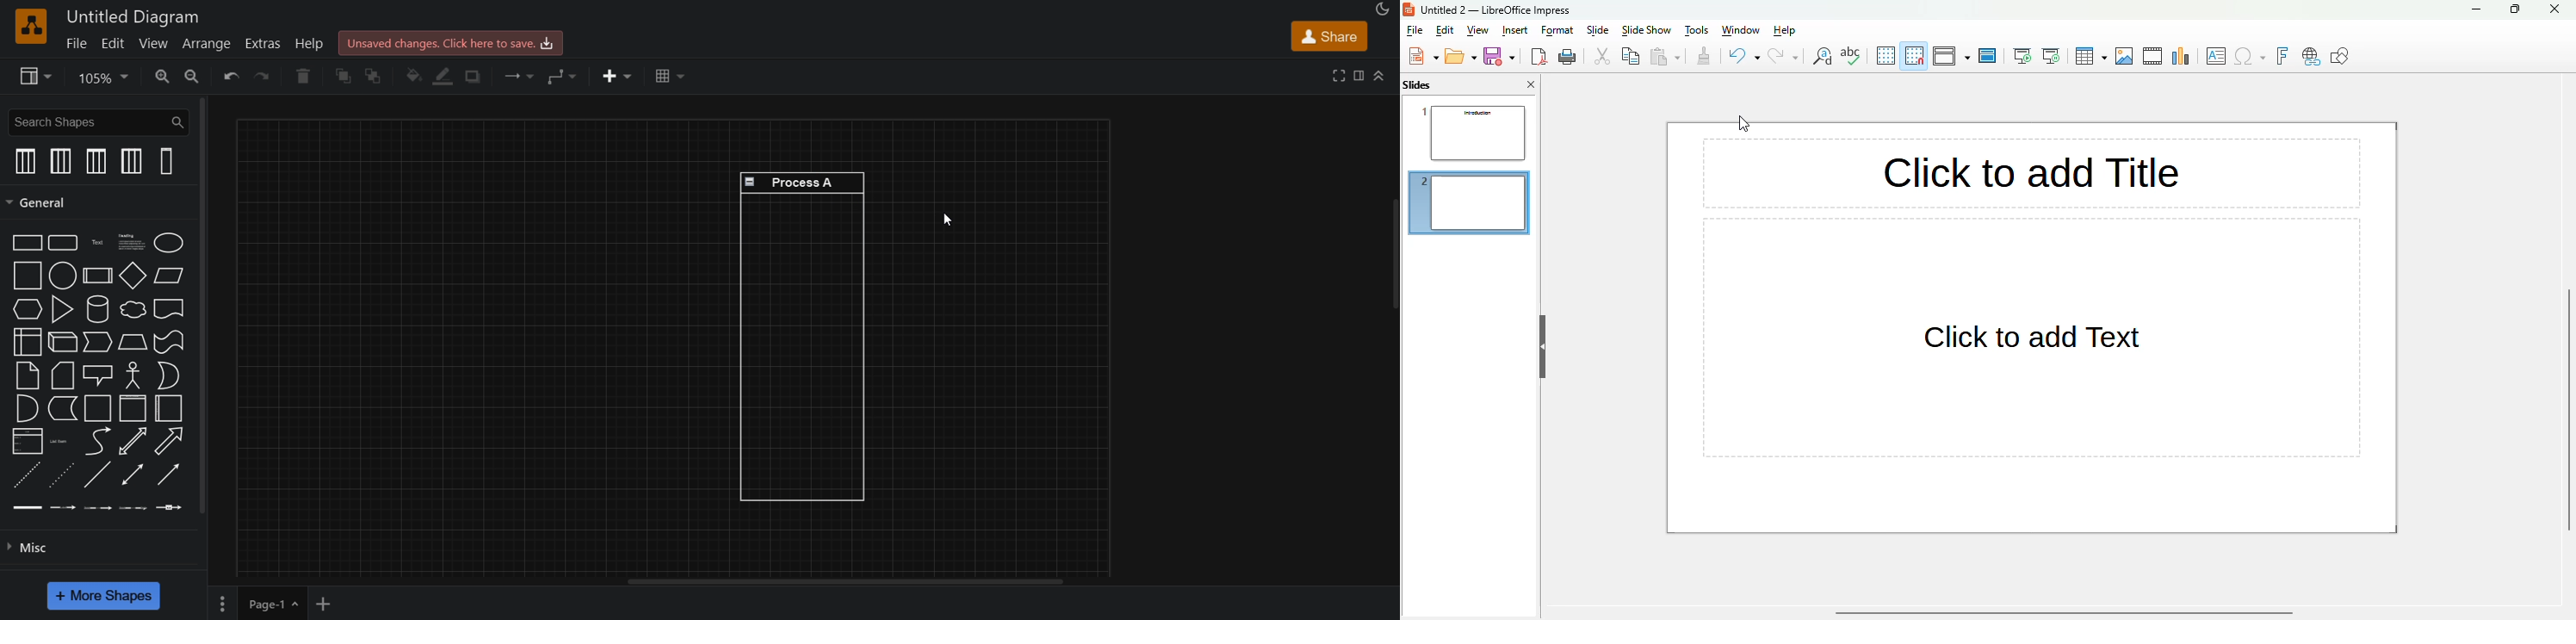 The width and height of the screenshot is (2576, 644). Describe the element at coordinates (1886, 55) in the screenshot. I see `display grid` at that location.